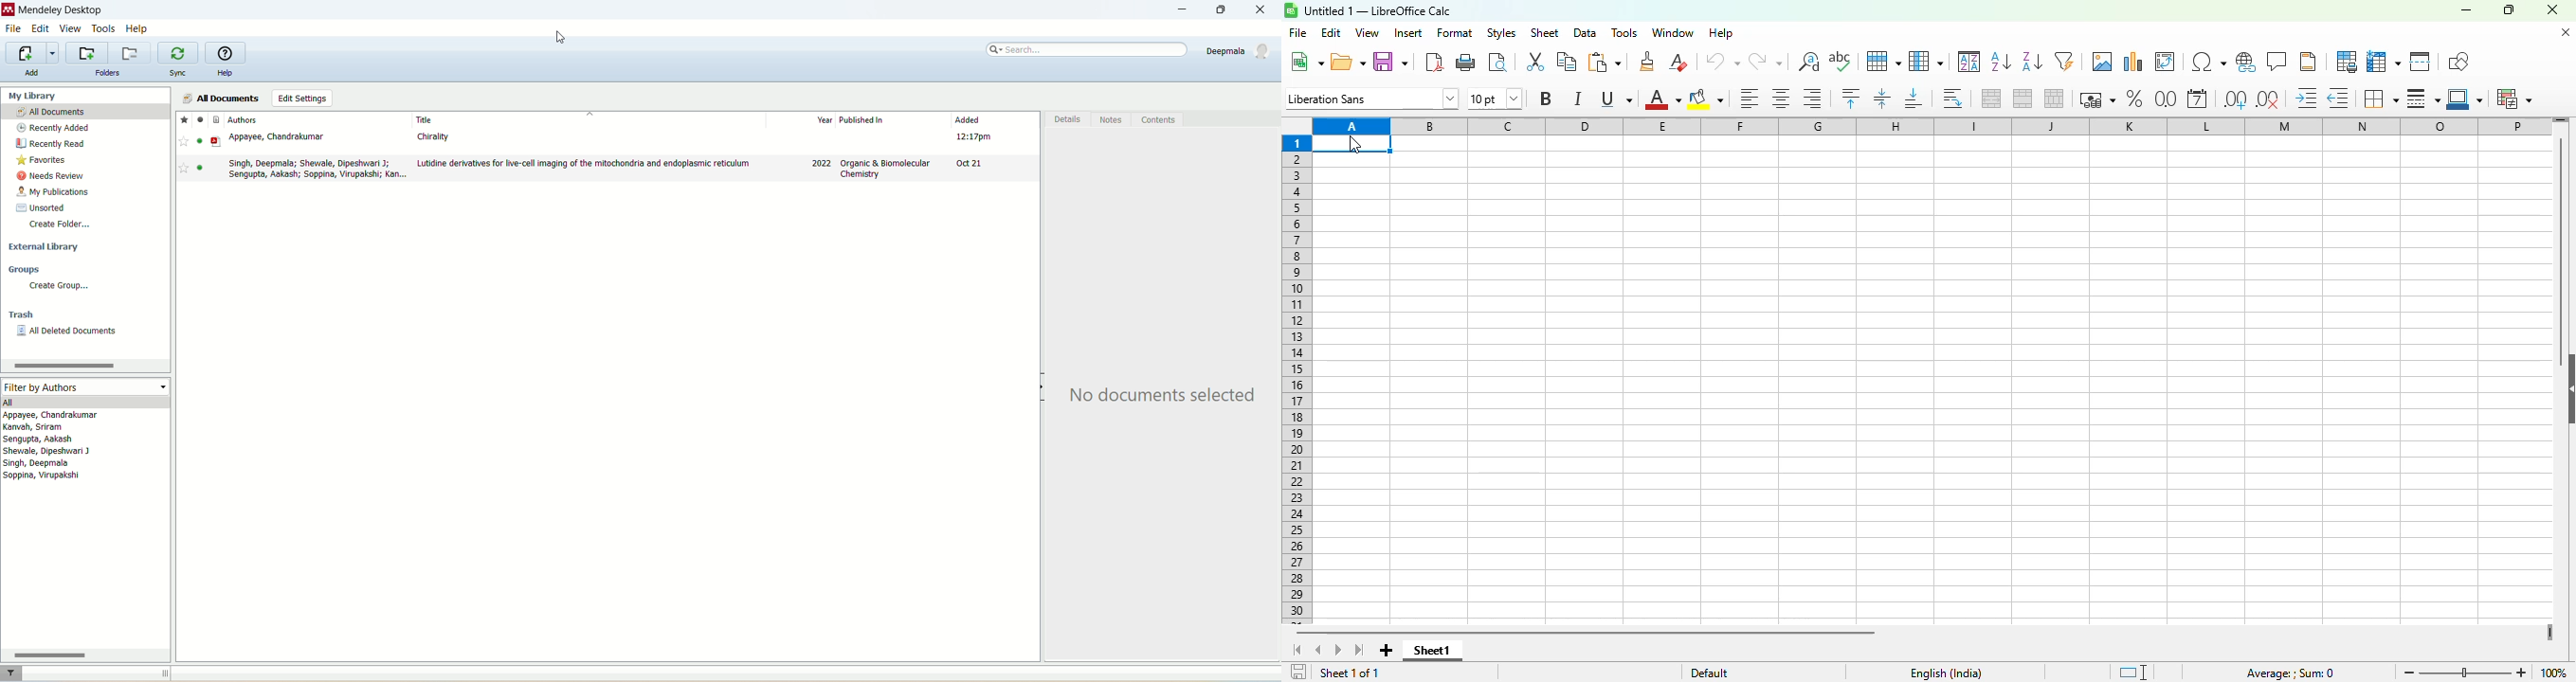 The height and width of the screenshot is (700, 2576). What do you see at coordinates (1389, 63) in the screenshot?
I see `save` at bounding box center [1389, 63].